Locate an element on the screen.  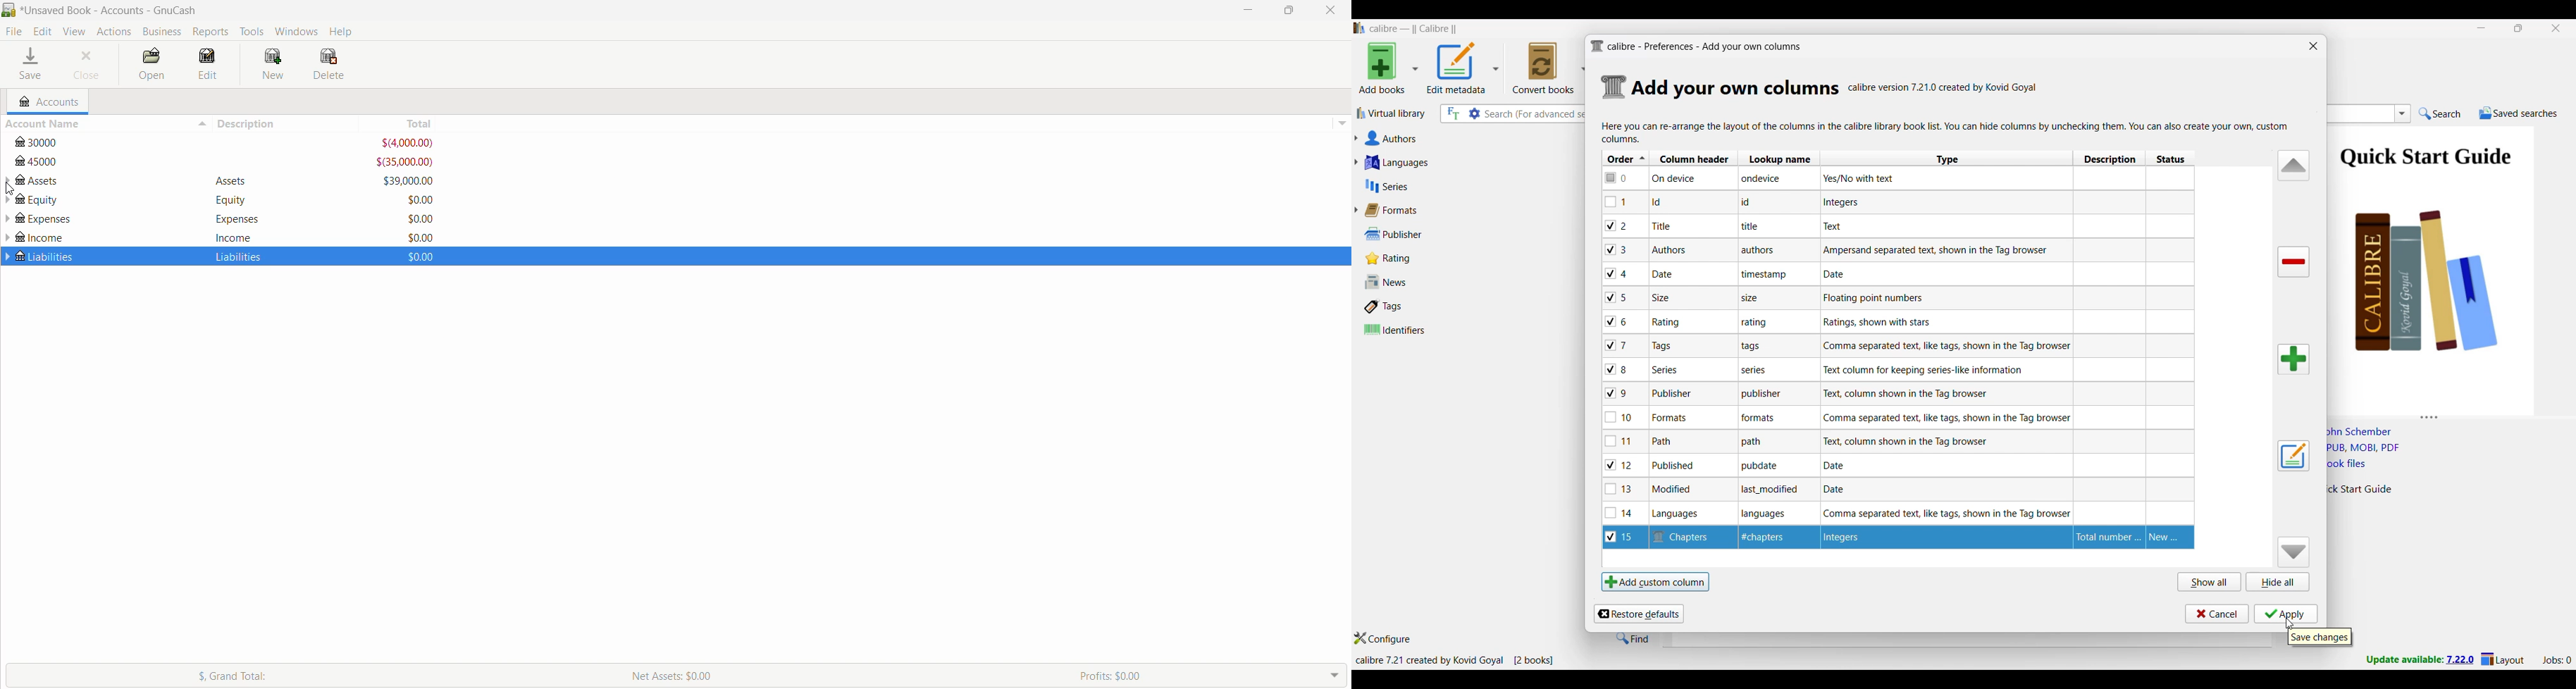
Note is located at coordinates (1665, 369).